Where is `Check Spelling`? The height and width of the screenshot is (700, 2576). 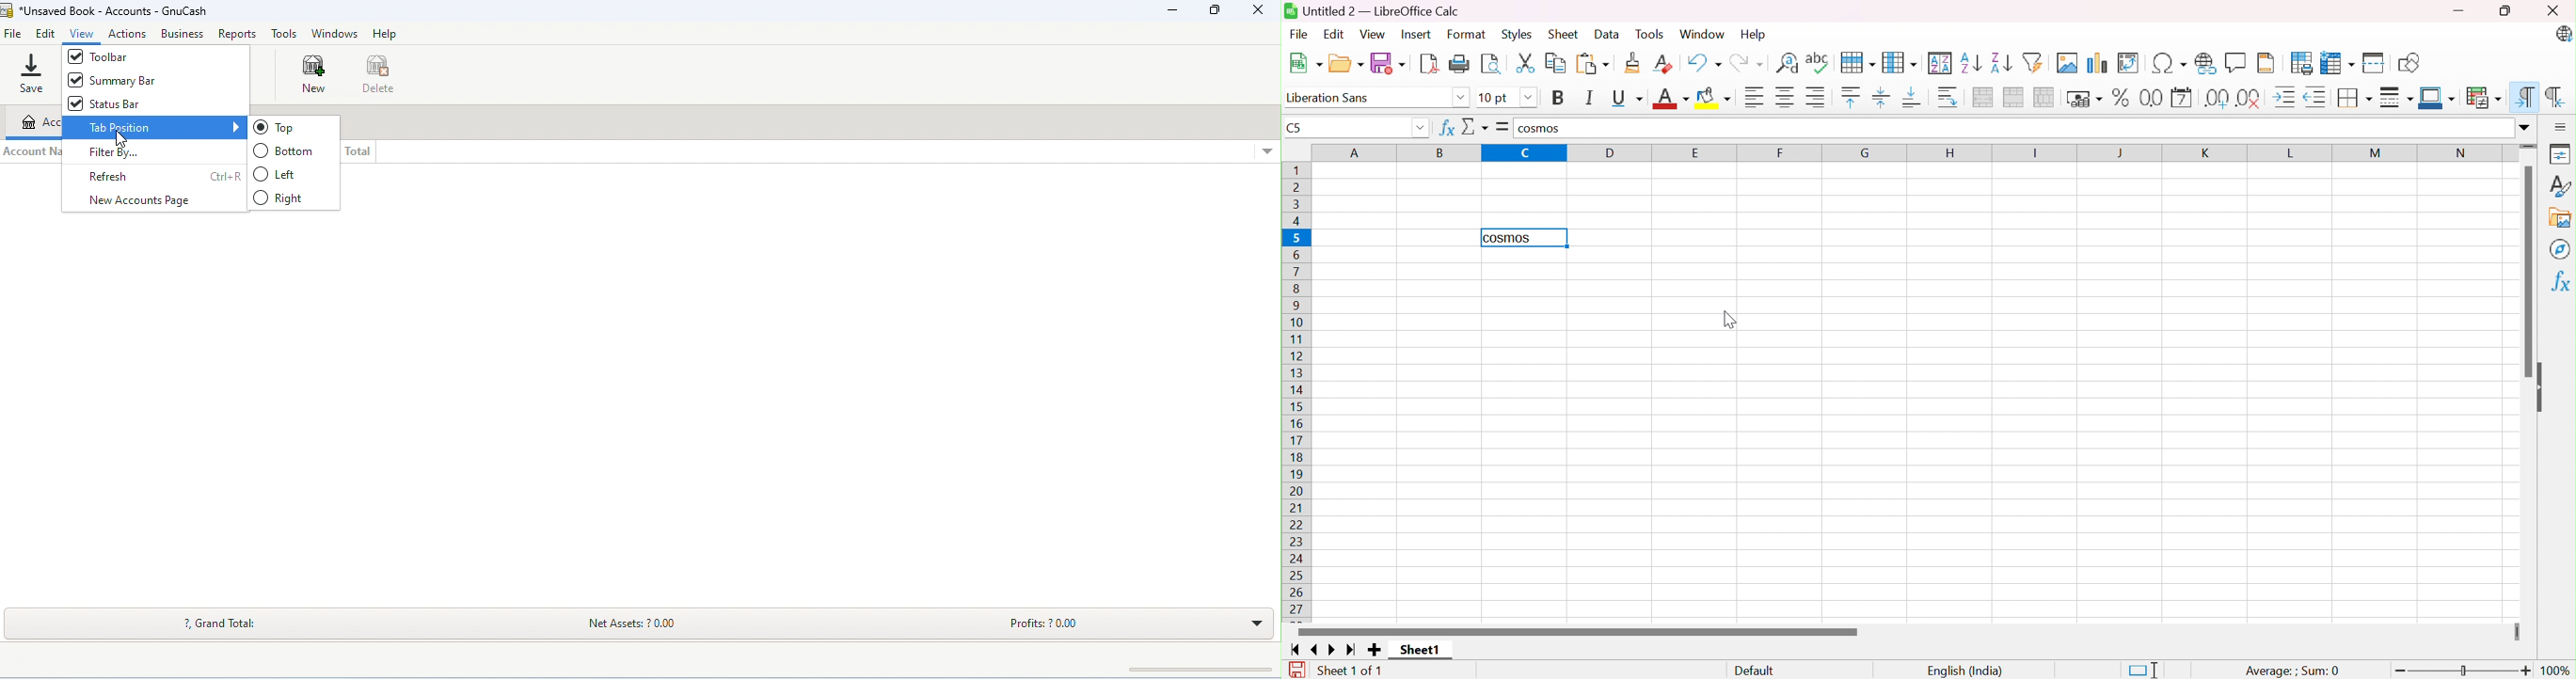 Check Spelling is located at coordinates (1822, 59).